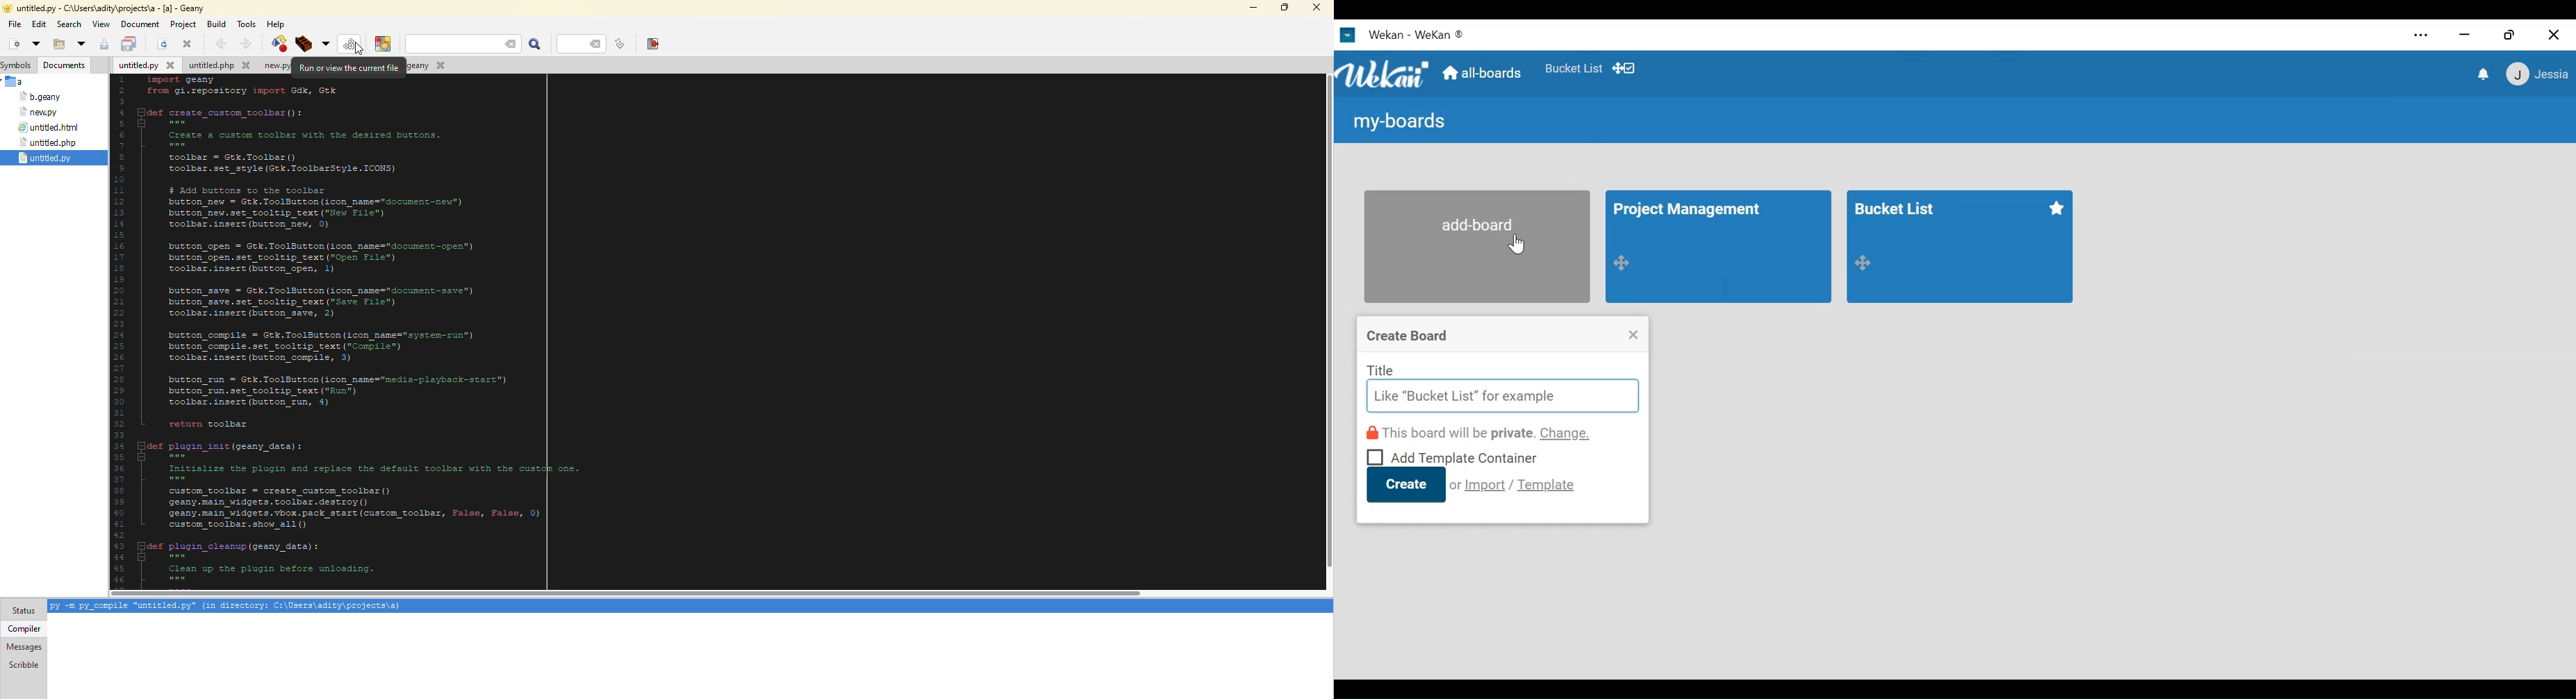  I want to click on exit, so click(654, 44).